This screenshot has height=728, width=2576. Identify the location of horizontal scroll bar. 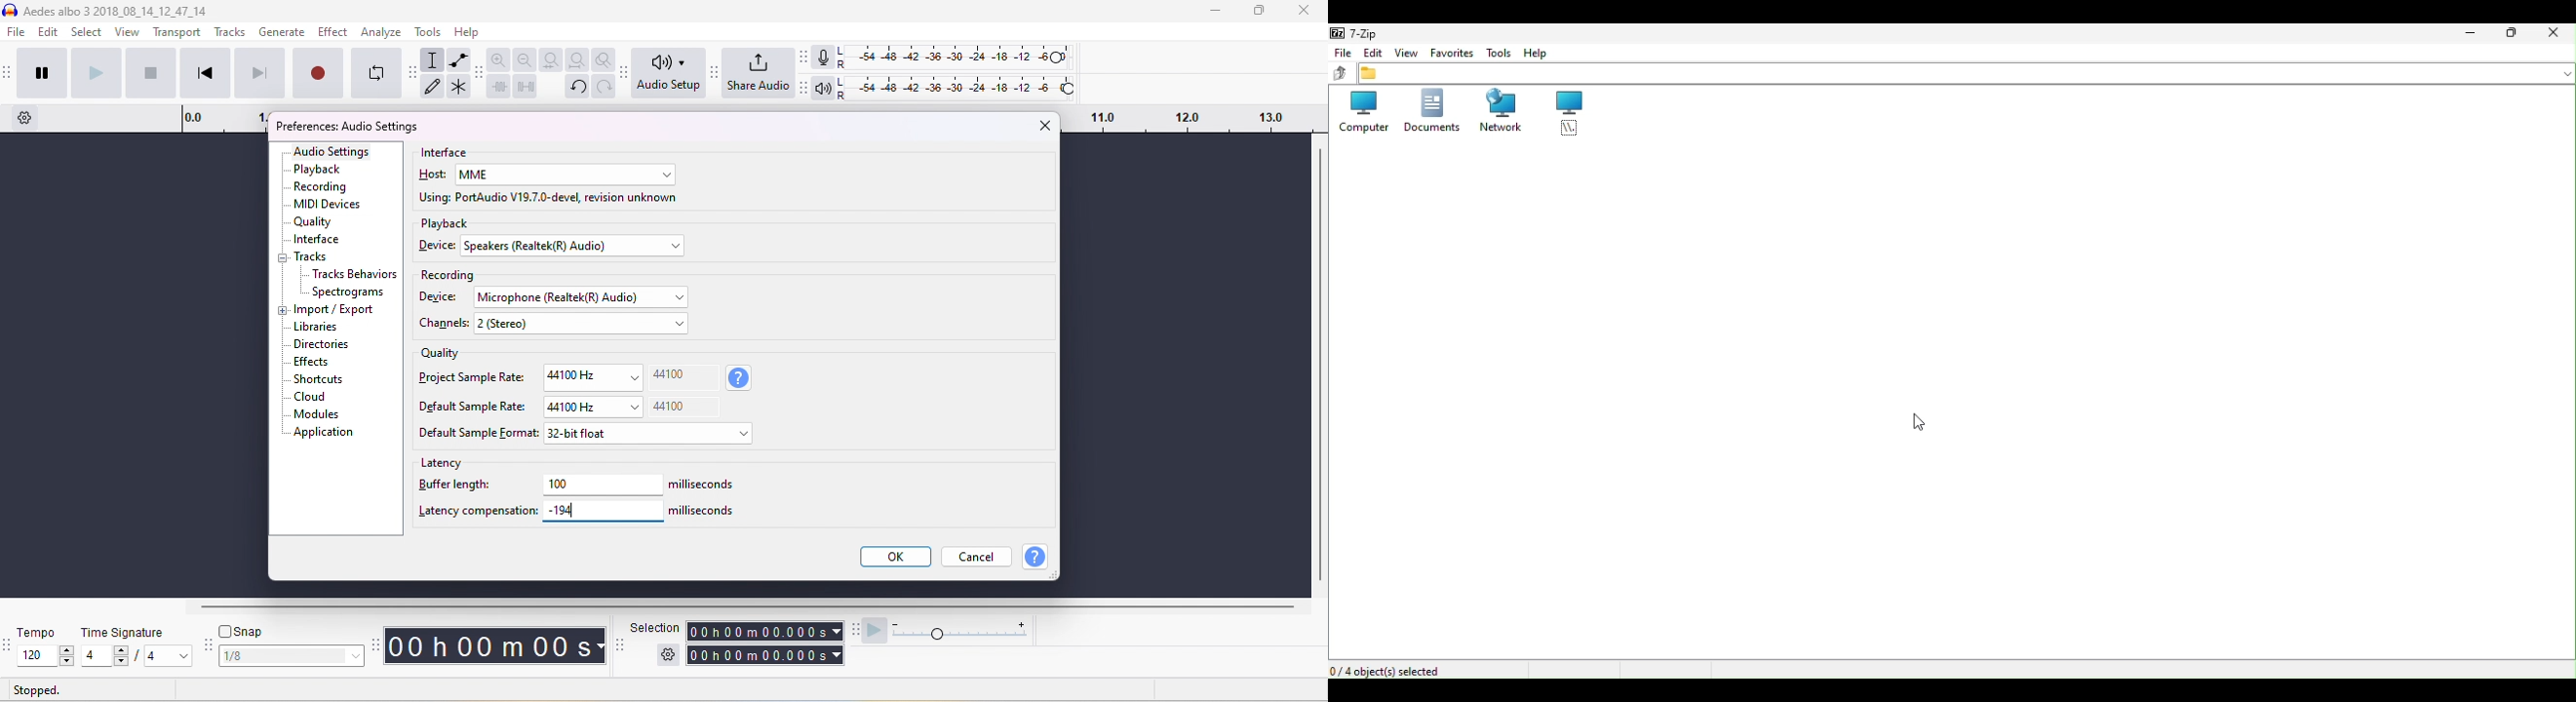
(753, 608).